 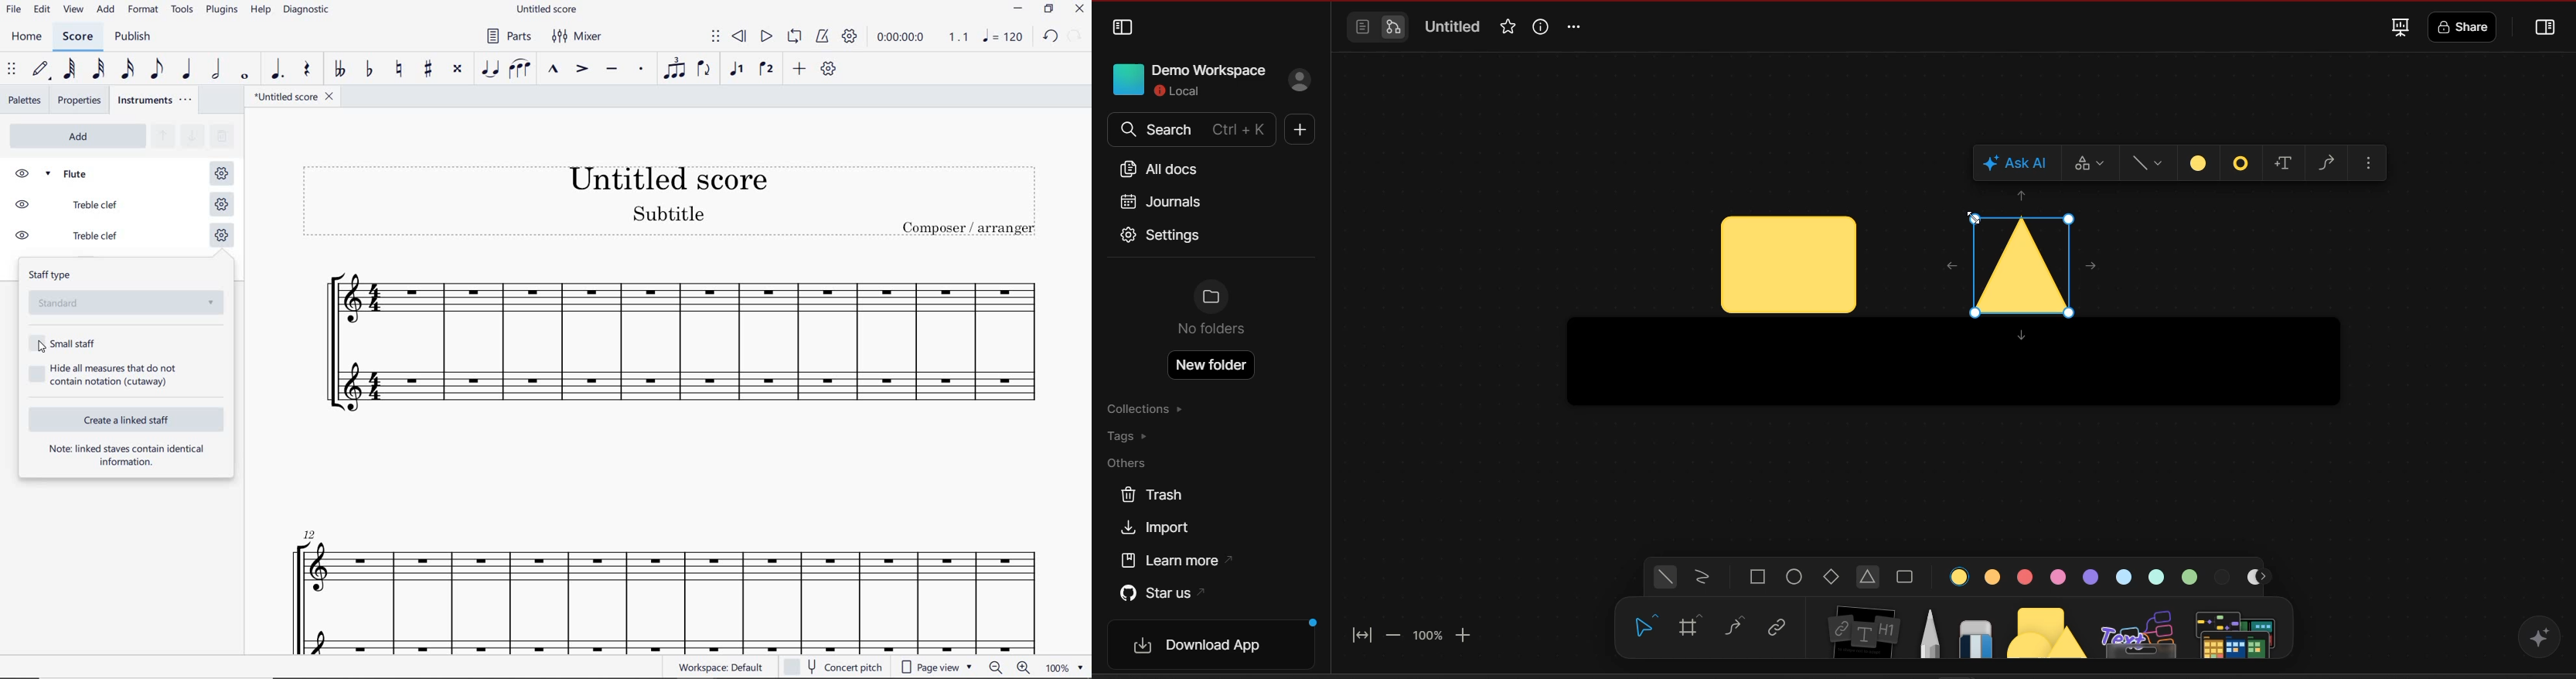 What do you see at coordinates (157, 101) in the screenshot?
I see `INSTRUMENTS` at bounding box center [157, 101].